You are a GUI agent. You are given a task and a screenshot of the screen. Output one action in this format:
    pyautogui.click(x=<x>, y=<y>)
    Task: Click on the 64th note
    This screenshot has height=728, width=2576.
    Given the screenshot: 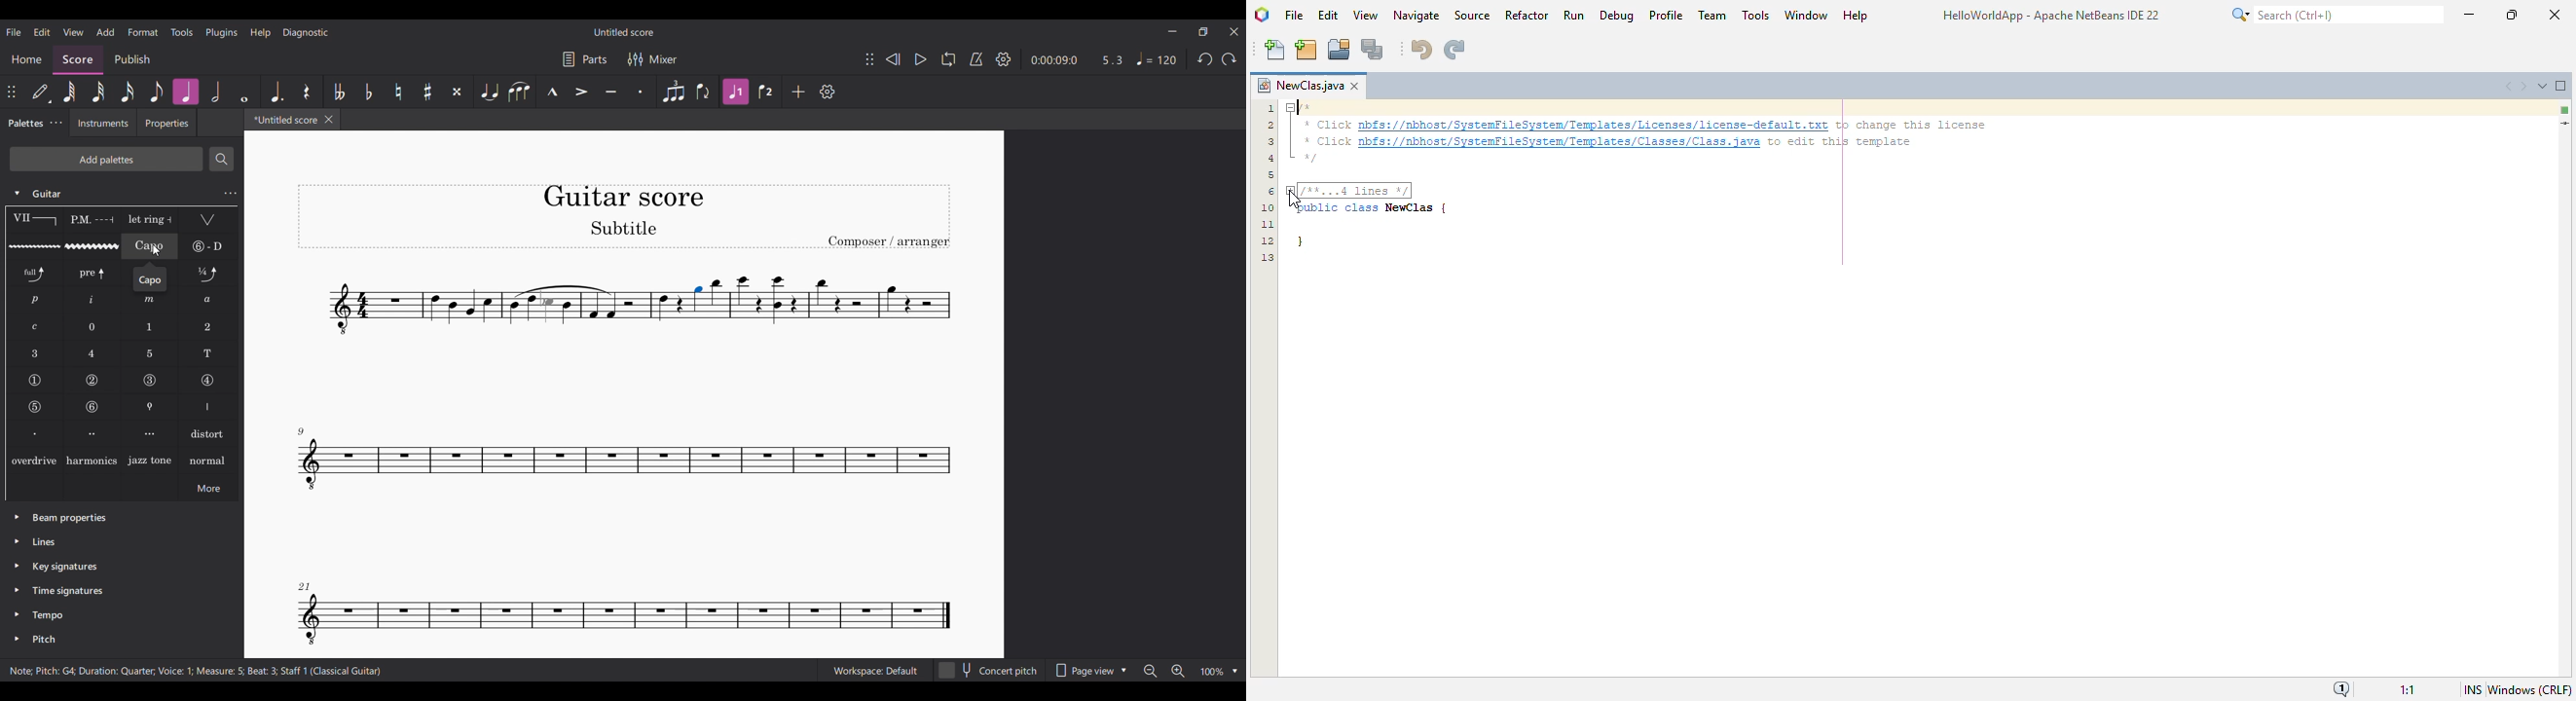 What is the action you would take?
    pyautogui.click(x=69, y=92)
    